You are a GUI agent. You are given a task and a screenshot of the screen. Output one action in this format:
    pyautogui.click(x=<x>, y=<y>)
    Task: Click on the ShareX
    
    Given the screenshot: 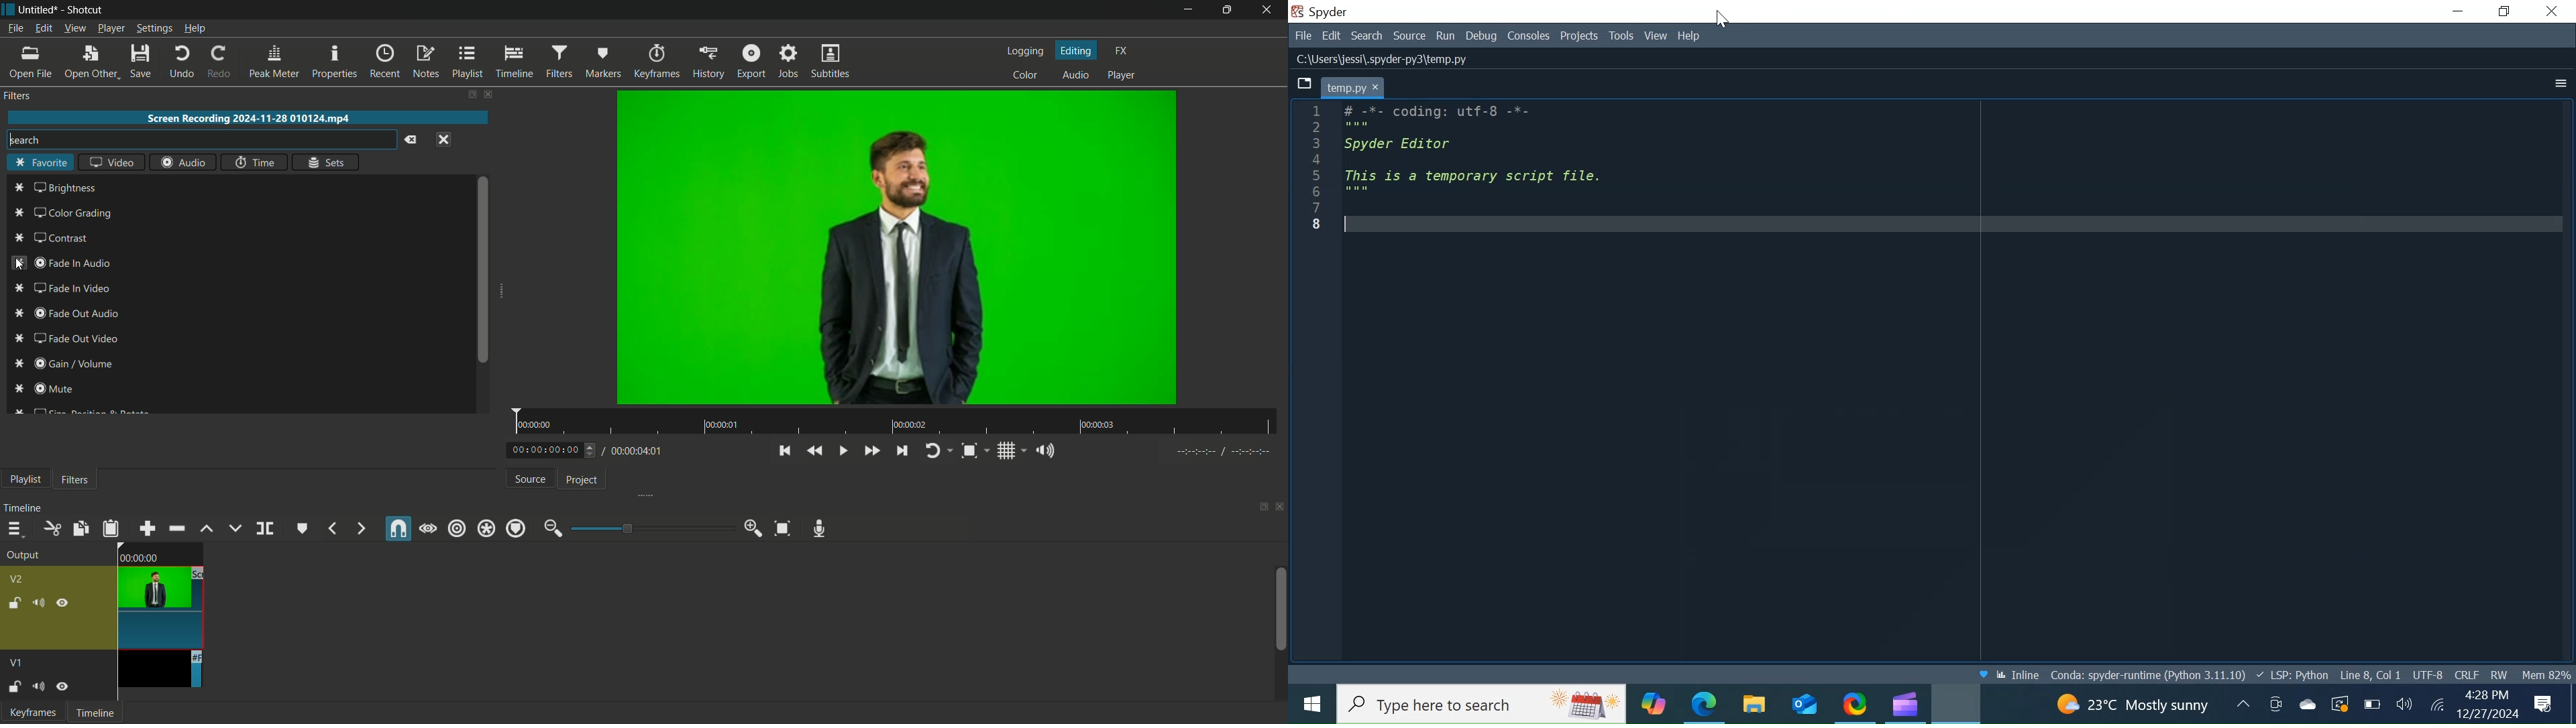 What is the action you would take?
    pyautogui.click(x=1854, y=703)
    